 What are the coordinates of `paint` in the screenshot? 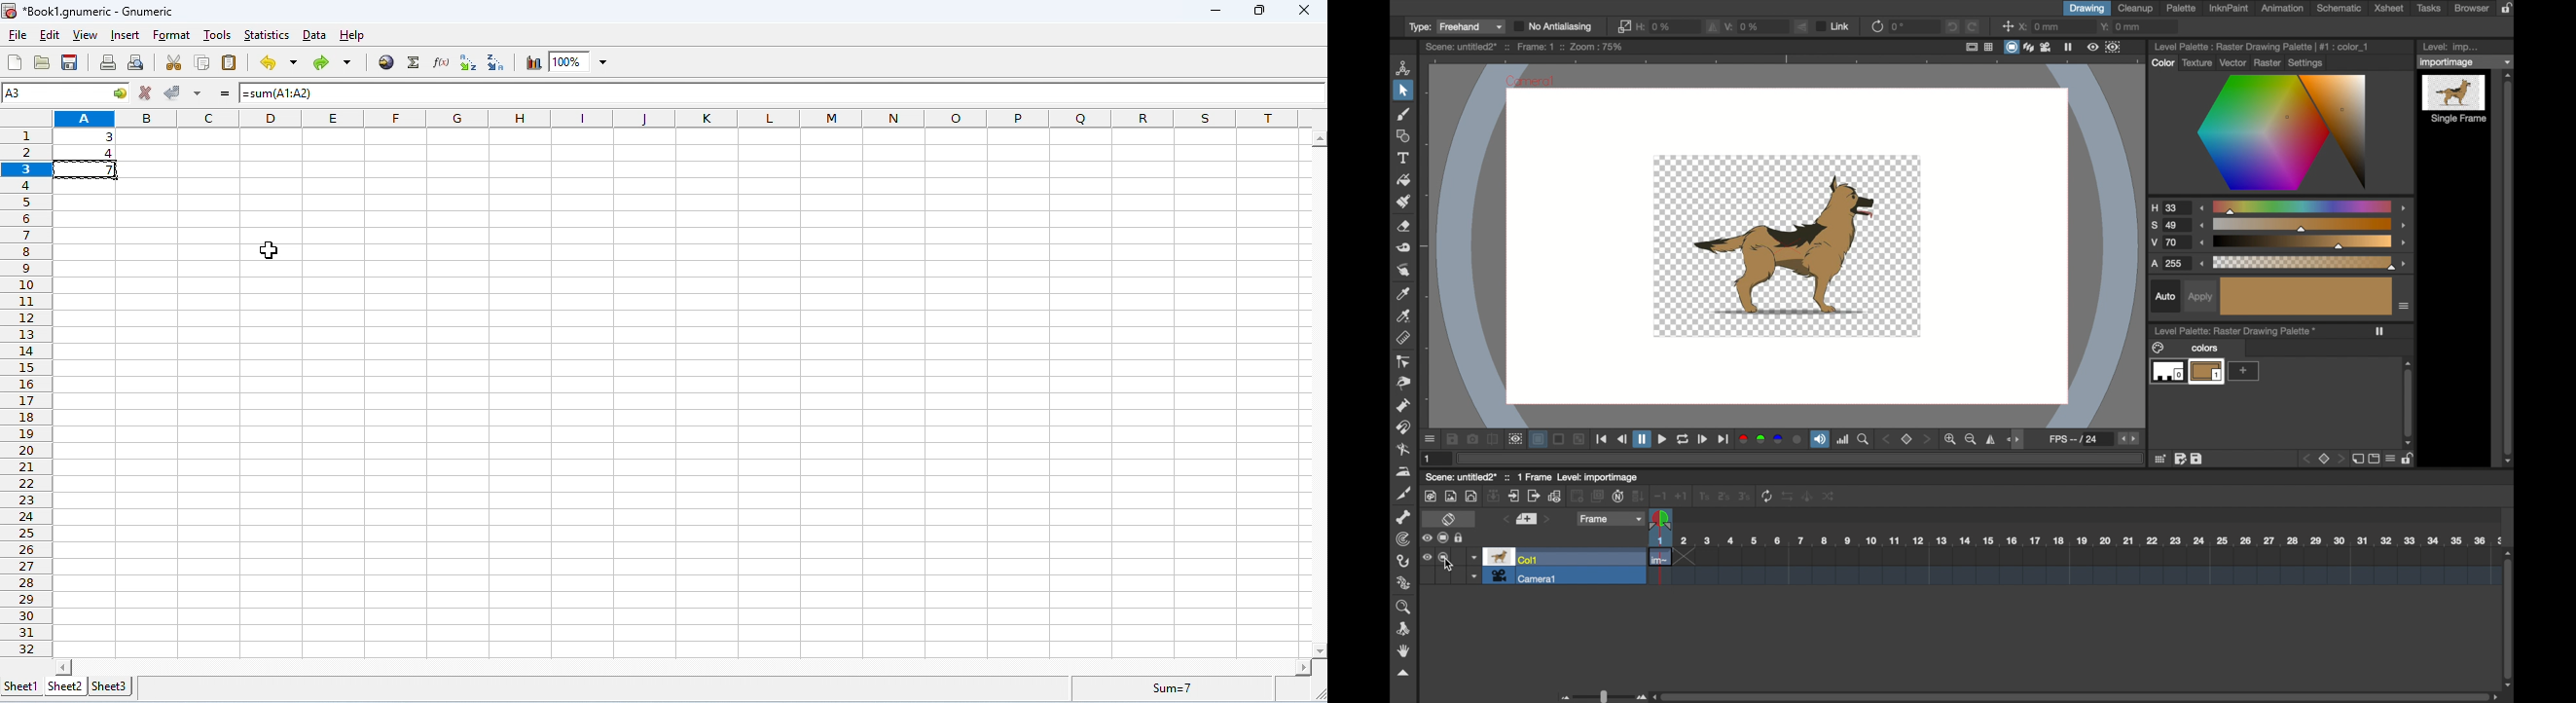 It's located at (1430, 496).